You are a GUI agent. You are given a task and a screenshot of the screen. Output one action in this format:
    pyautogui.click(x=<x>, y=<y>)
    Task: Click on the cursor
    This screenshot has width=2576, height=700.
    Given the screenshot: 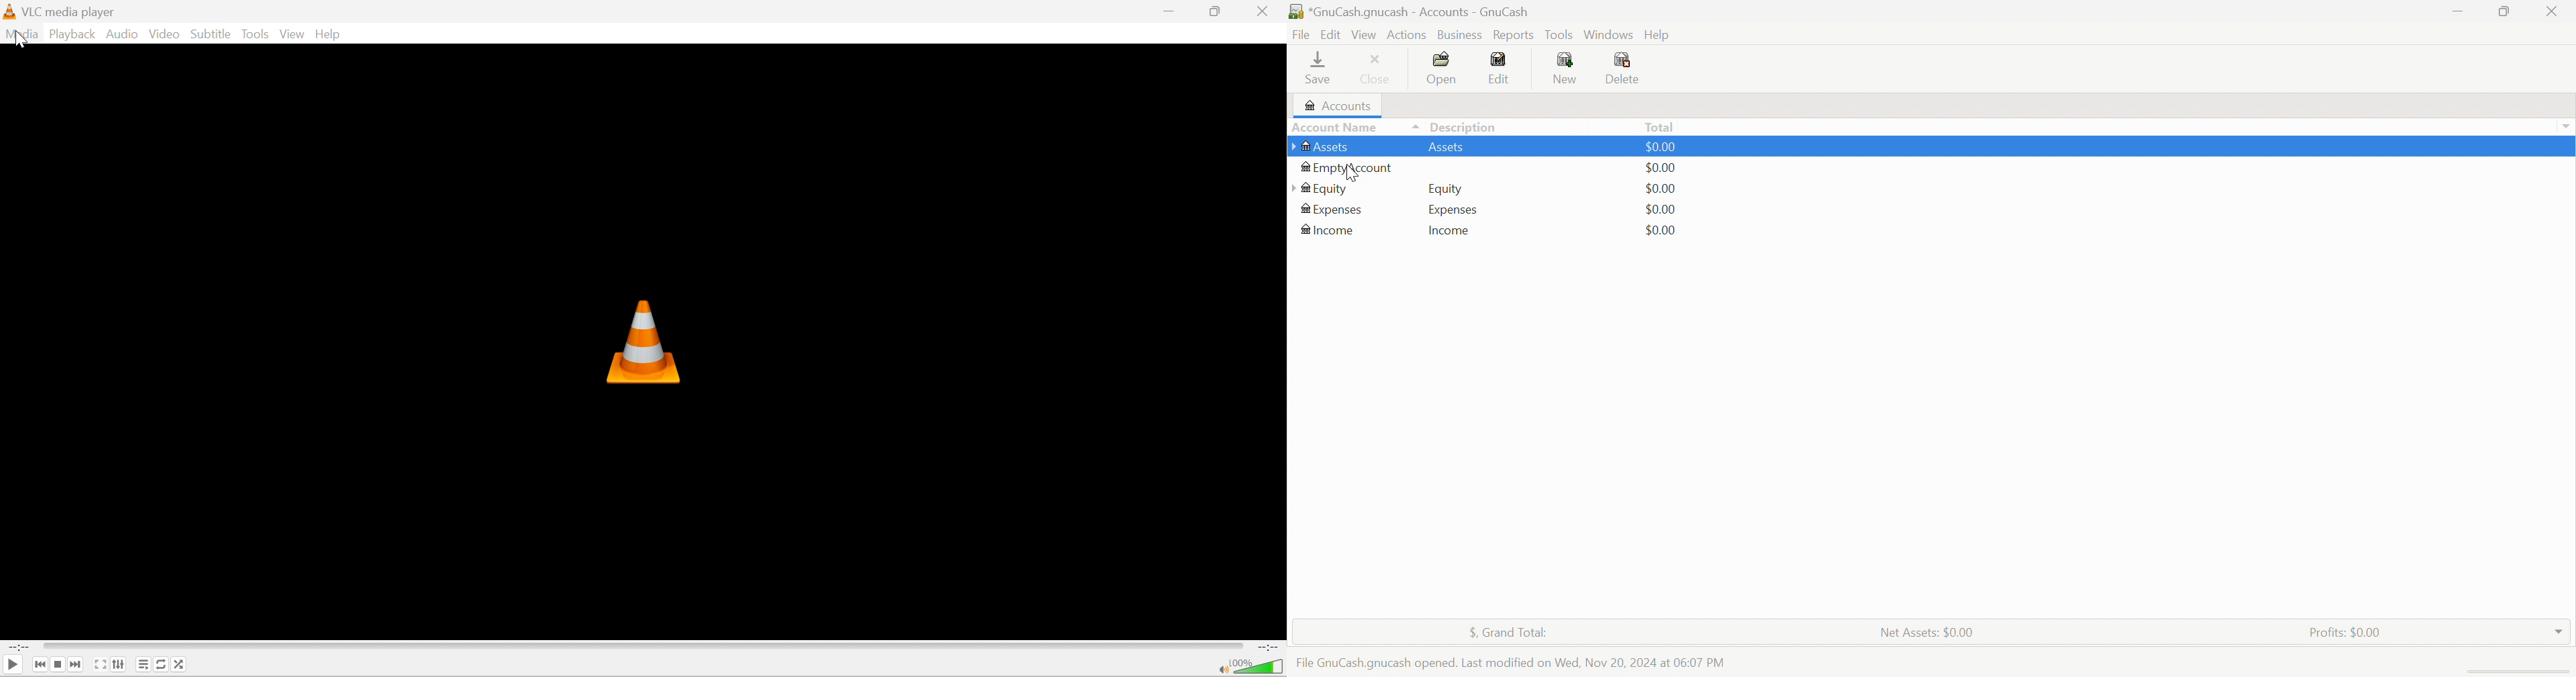 What is the action you would take?
    pyautogui.click(x=21, y=41)
    